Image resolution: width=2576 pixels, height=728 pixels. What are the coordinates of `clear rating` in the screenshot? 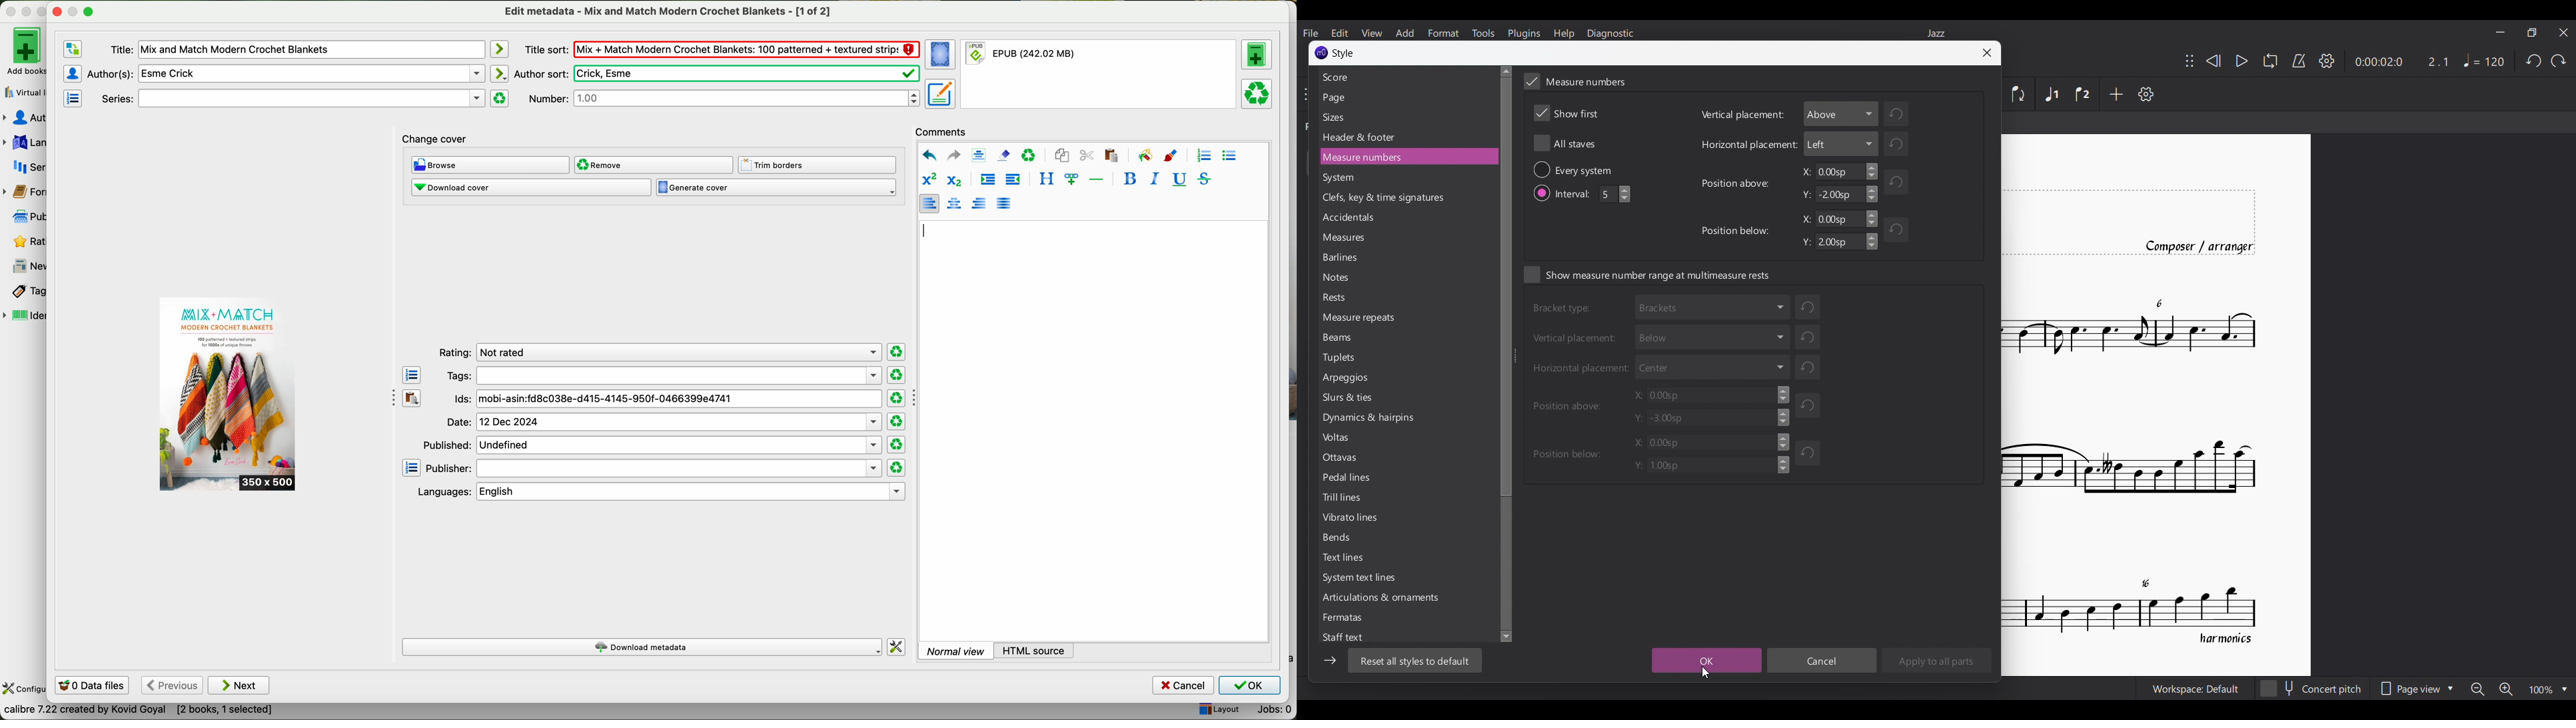 It's located at (896, 375).